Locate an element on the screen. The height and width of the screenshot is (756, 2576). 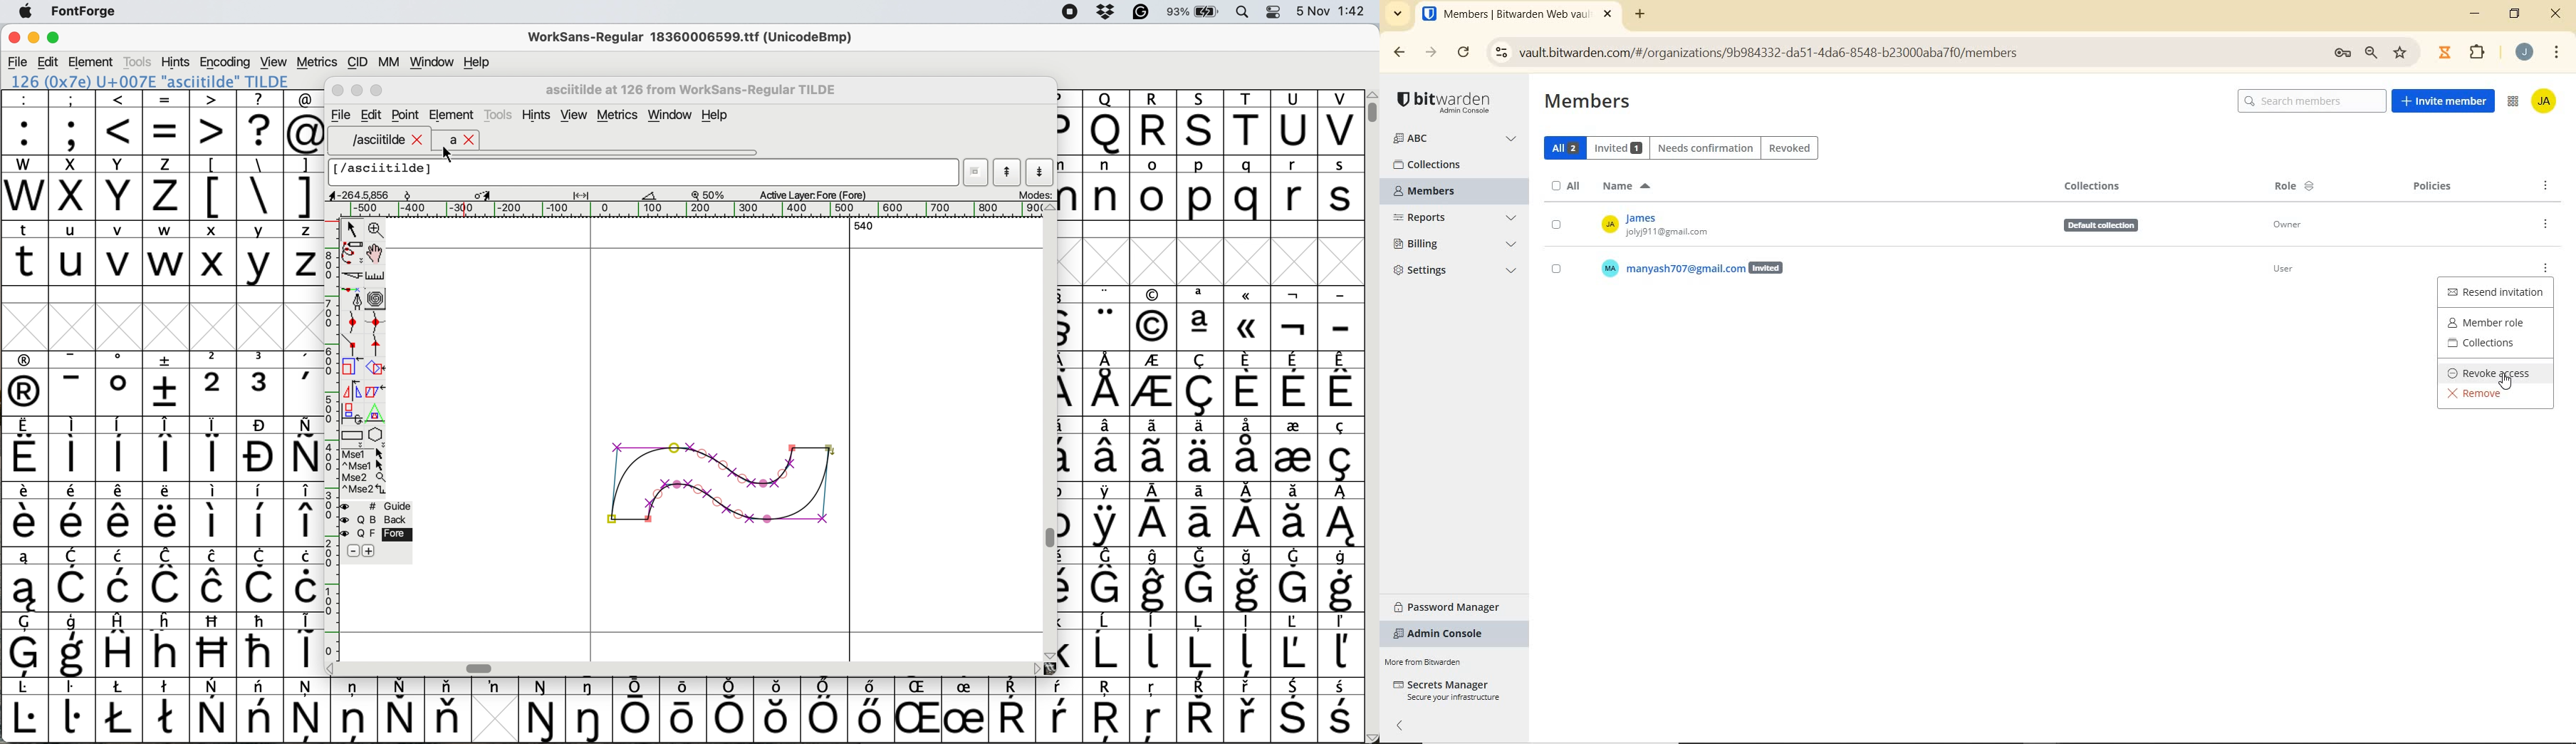
minimise is located at coordinates (32, 39).